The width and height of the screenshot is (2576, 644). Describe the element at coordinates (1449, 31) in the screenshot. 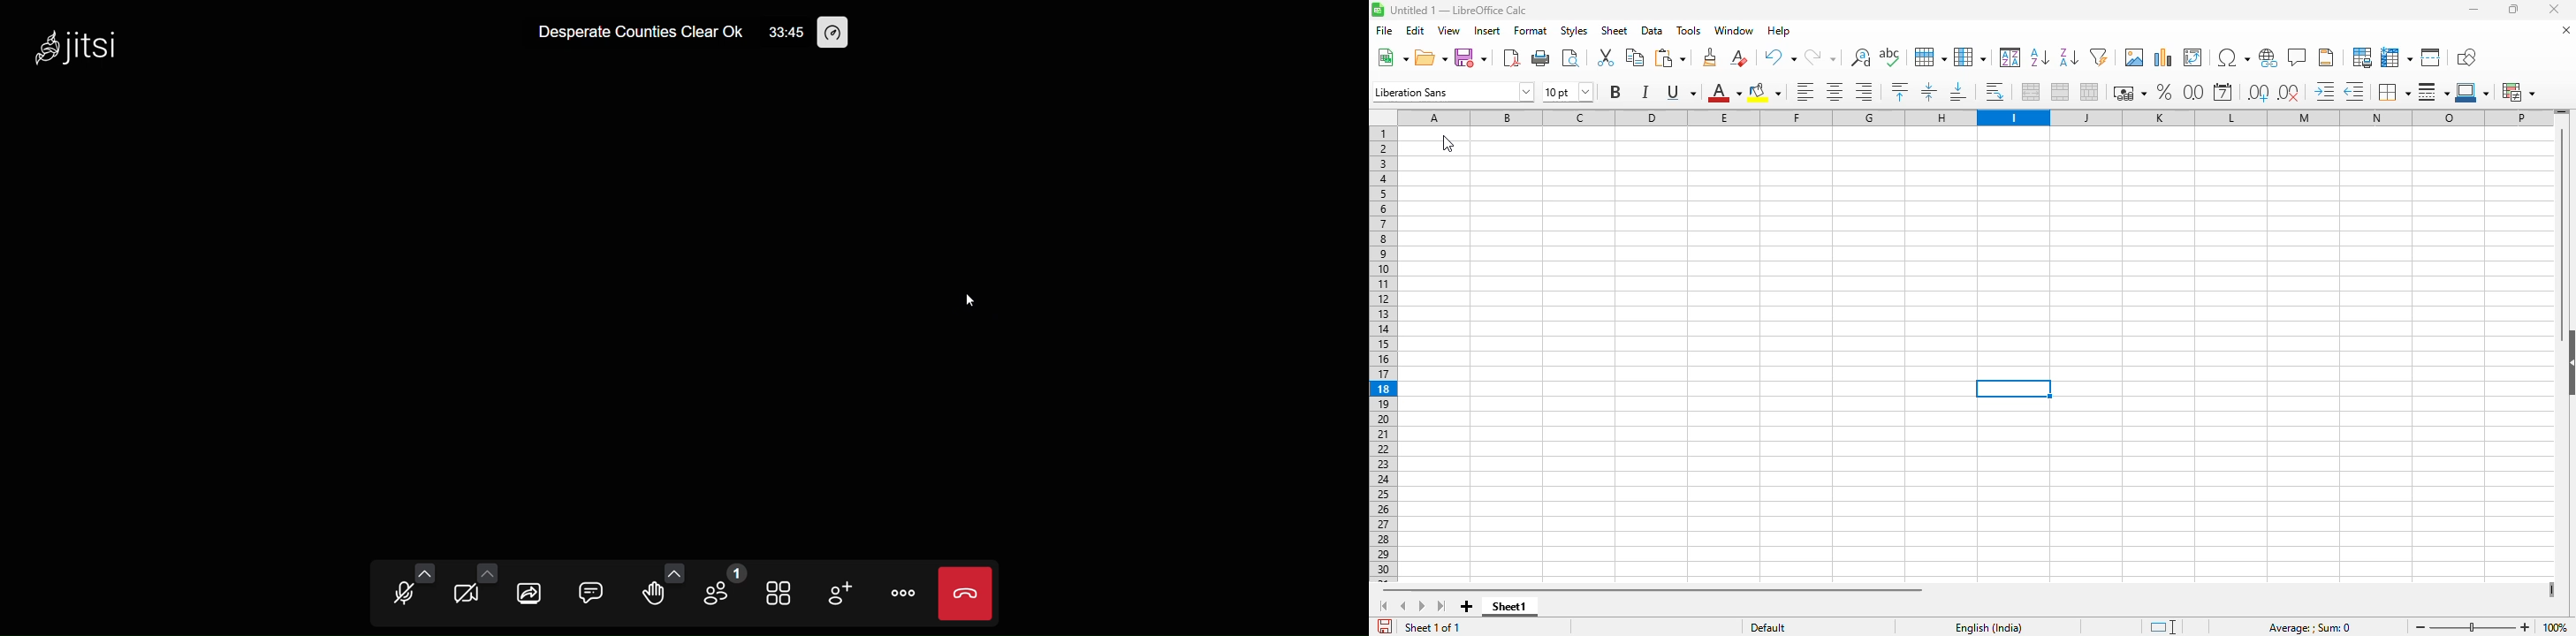

I see `view` at that location.